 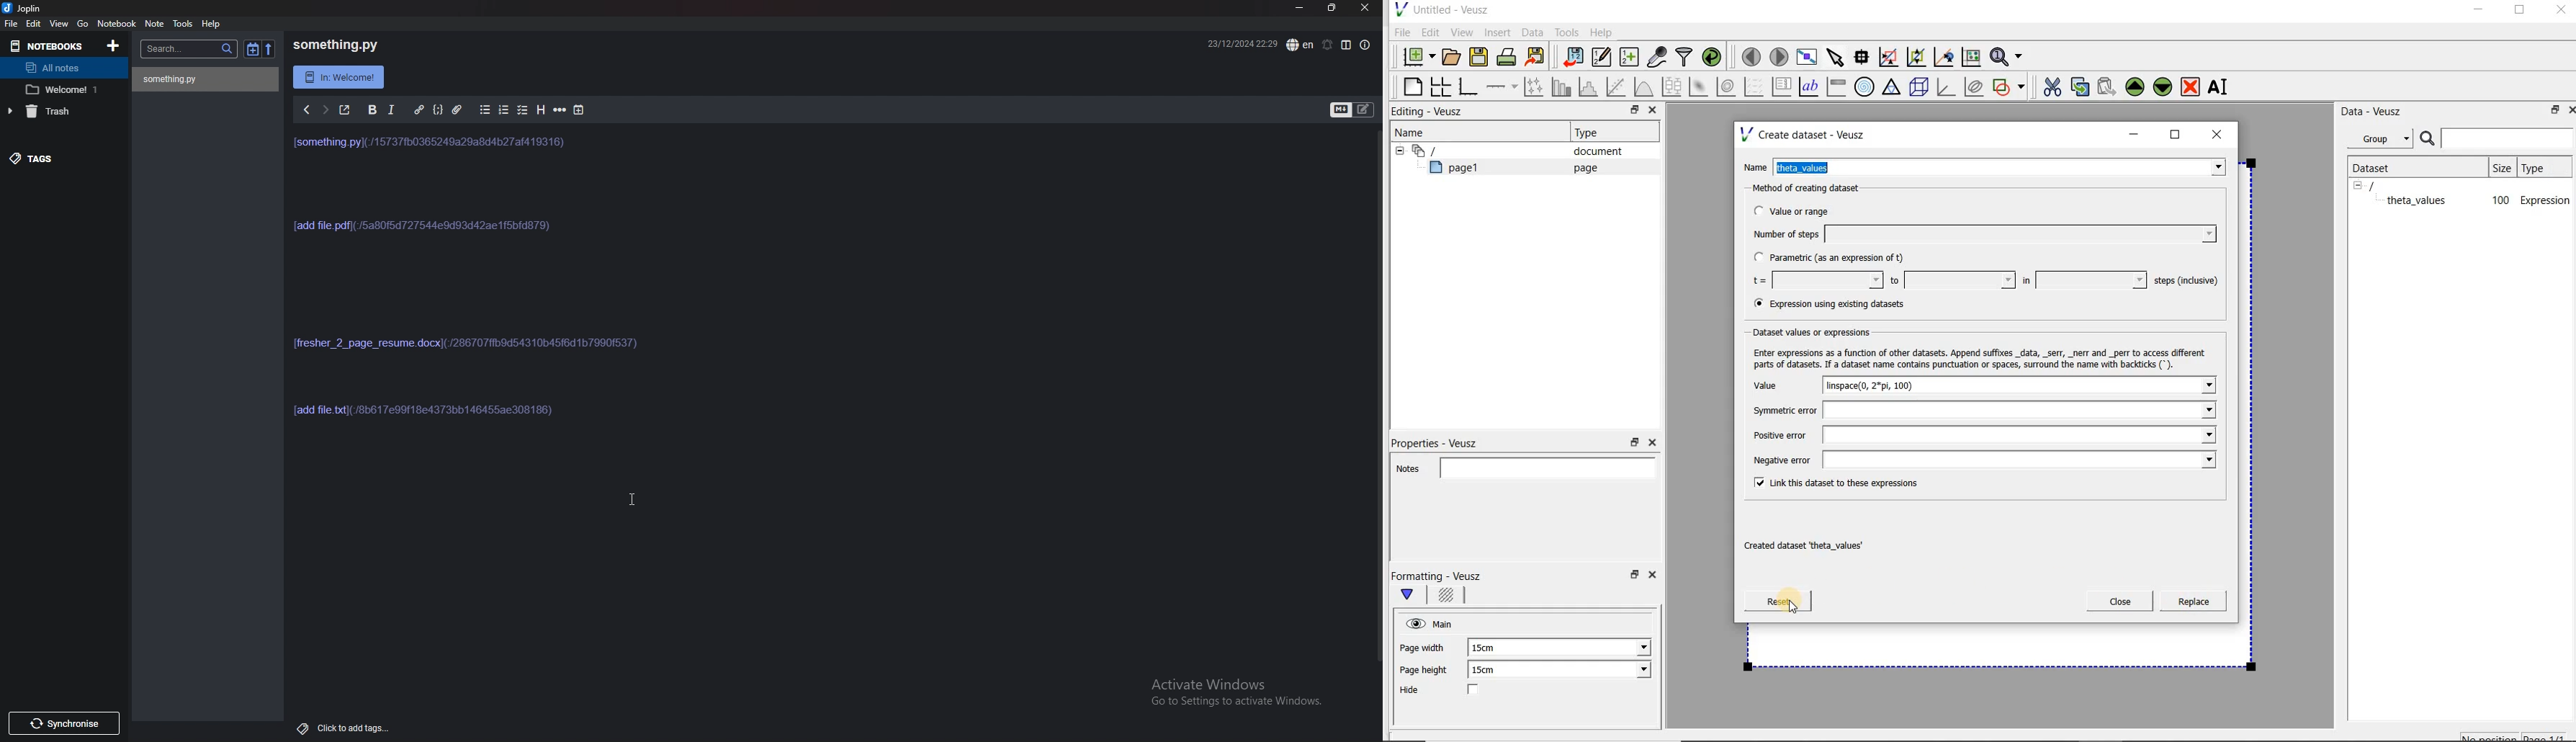 What do you see at coordinates (213, 24) in the screenshot?
I see `help` at bounding box center [213, 24].